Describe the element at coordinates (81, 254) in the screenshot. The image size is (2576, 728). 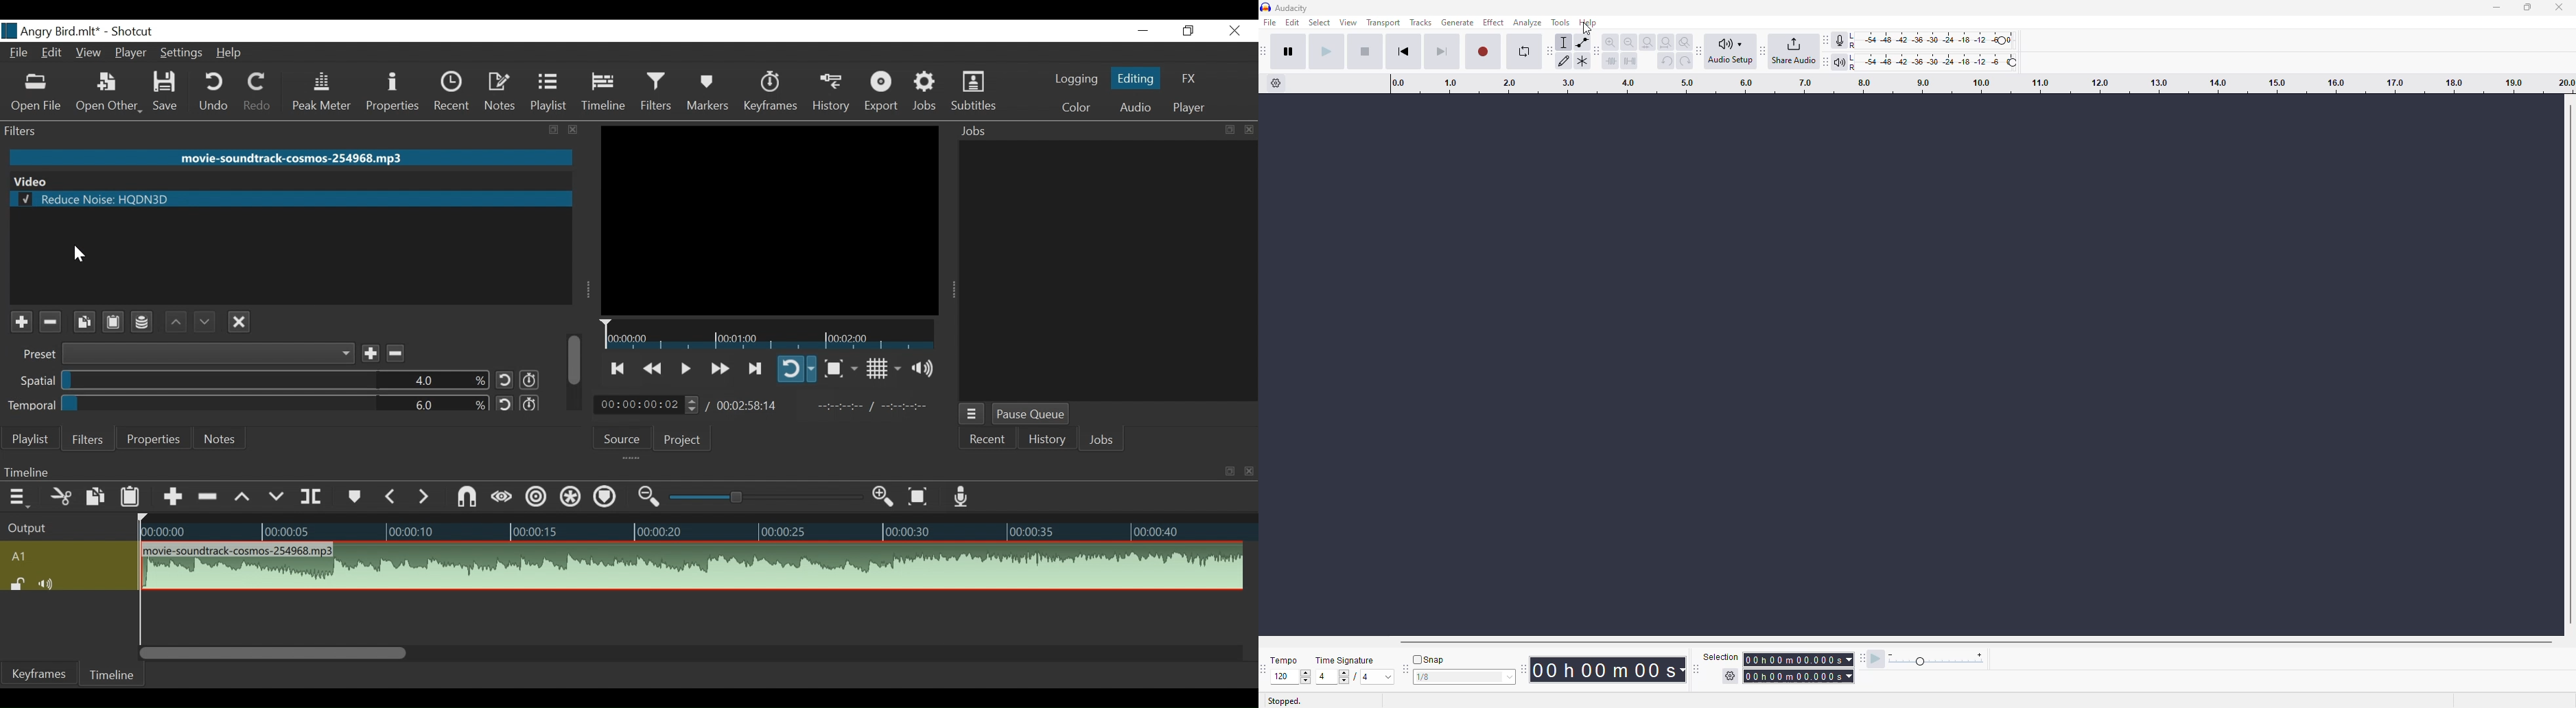
I see `cursor` at that location.